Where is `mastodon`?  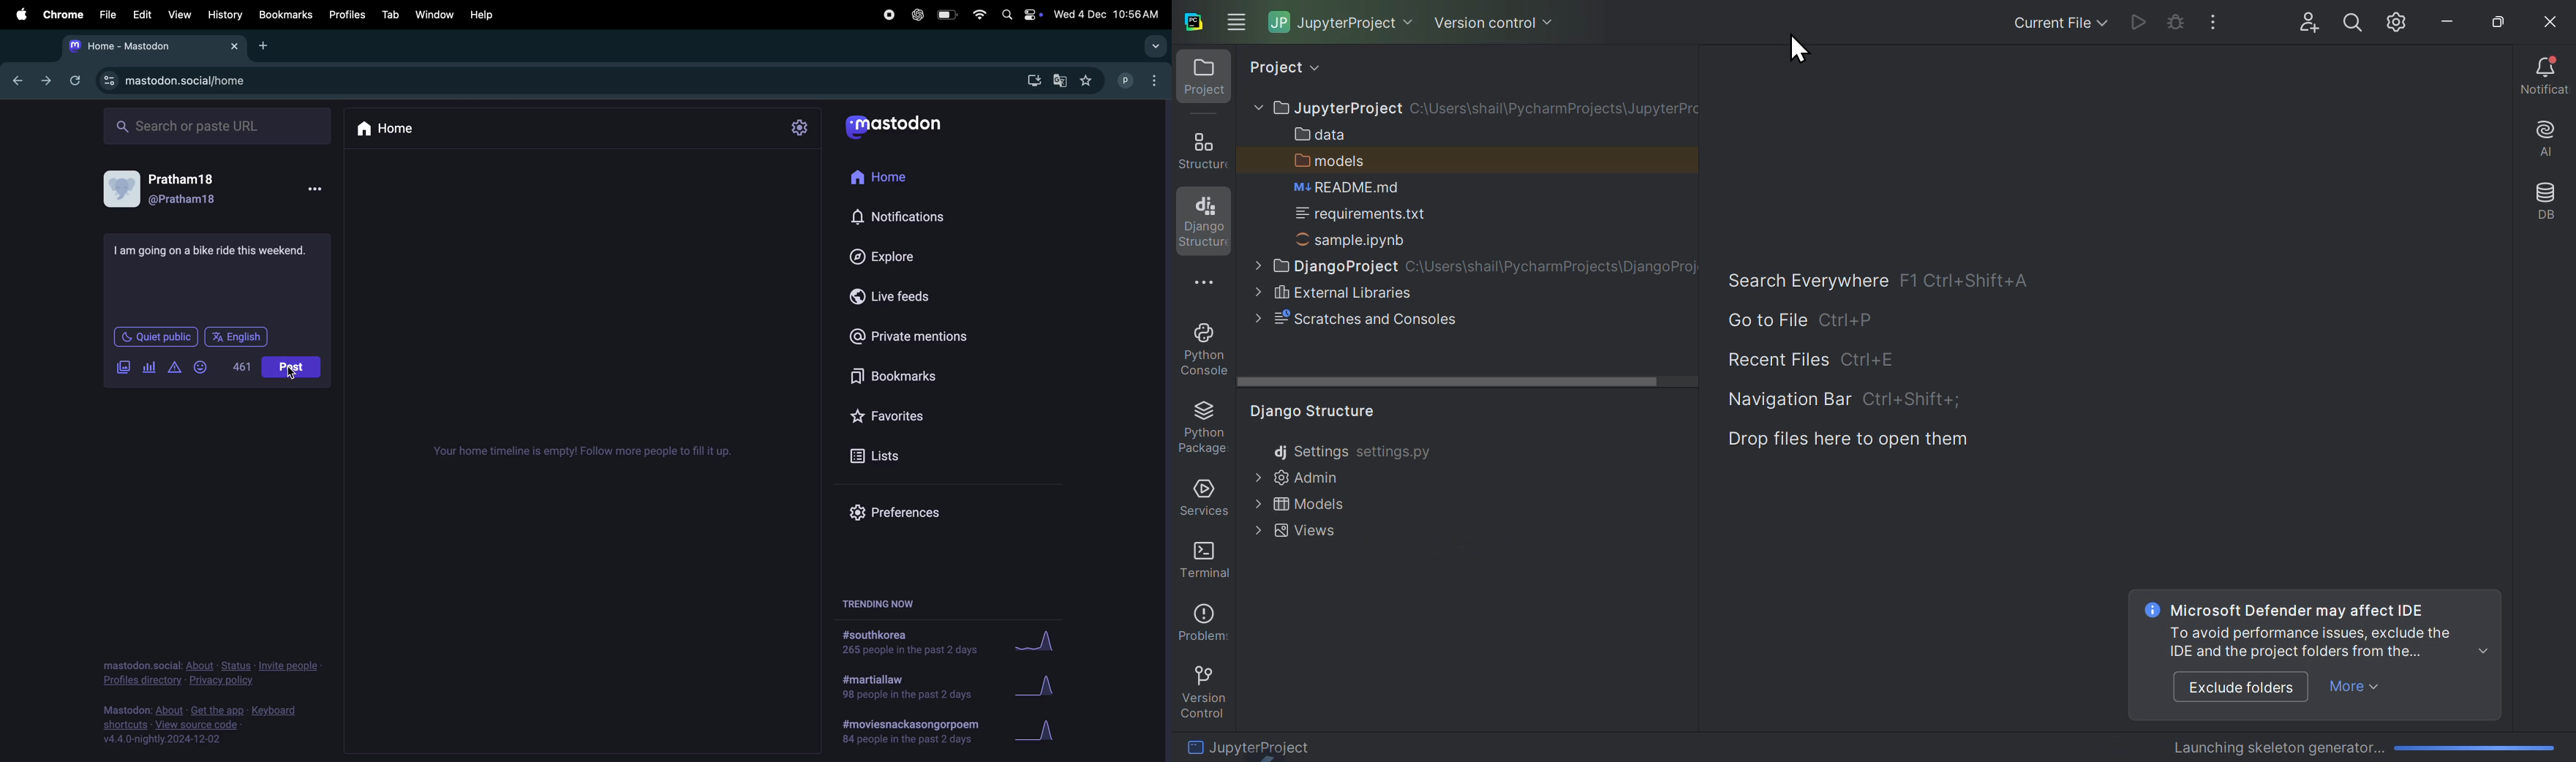 mastodon is located at coordinates (894, 126).